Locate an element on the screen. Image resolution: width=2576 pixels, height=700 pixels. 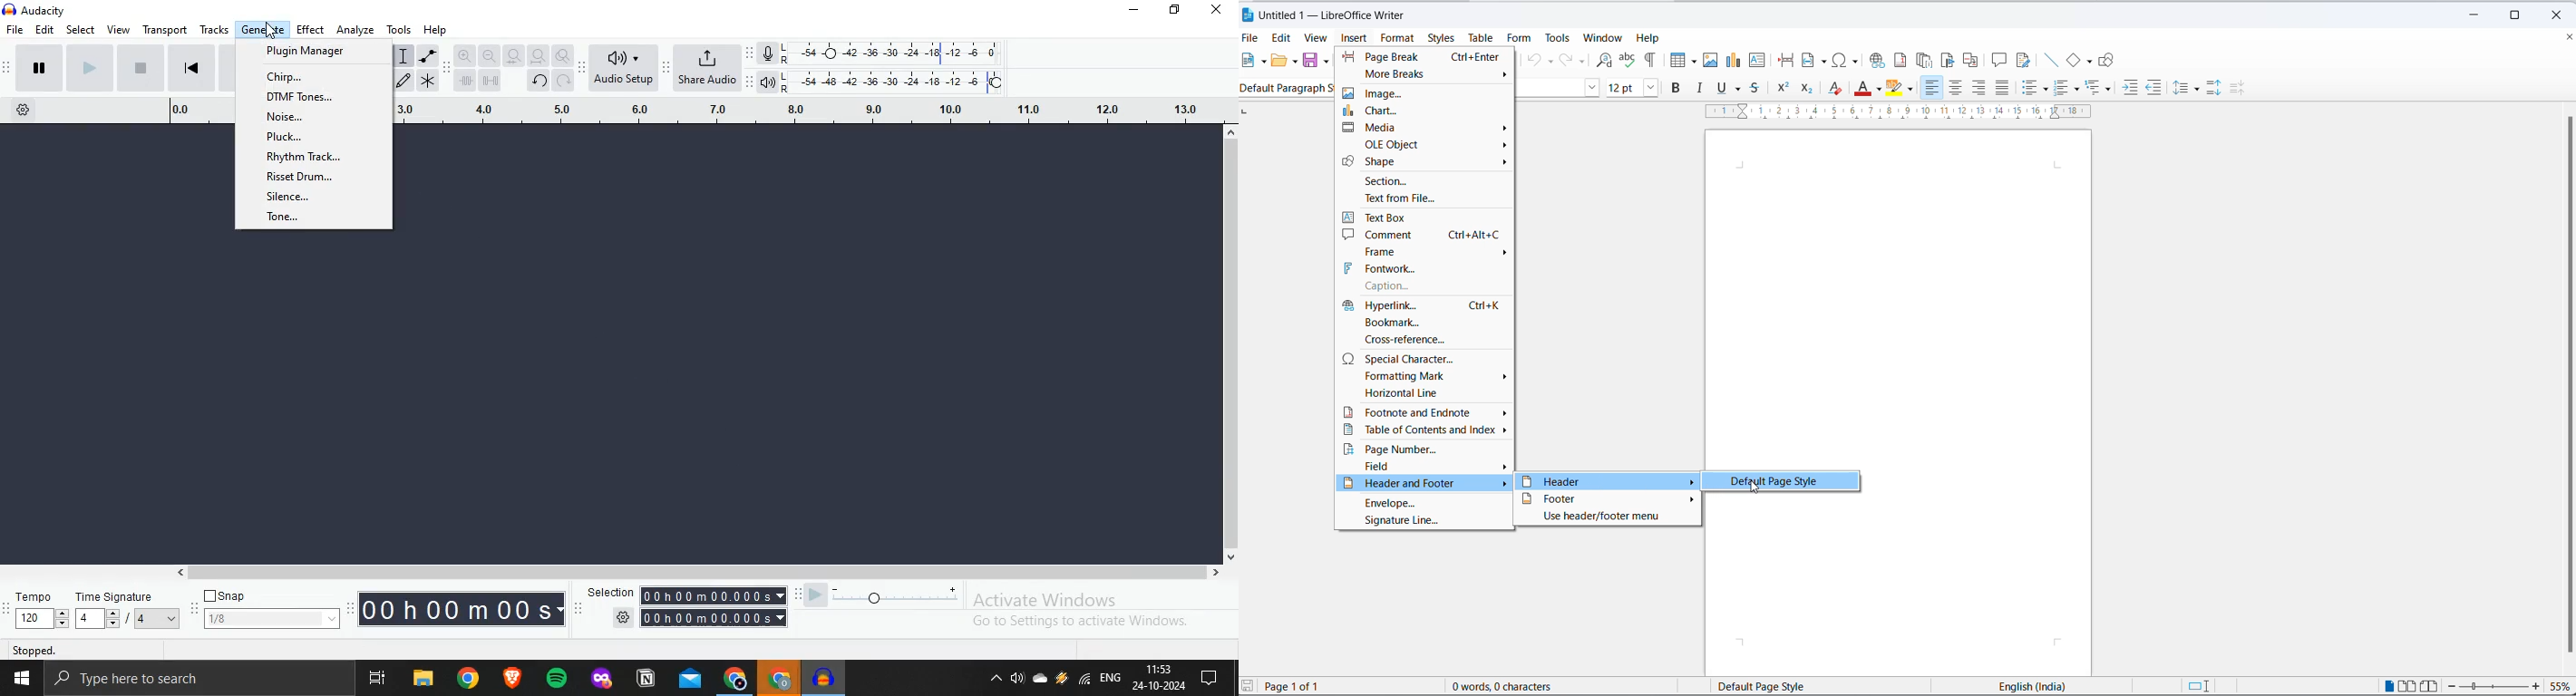
Show draw functions is located at coordinates (2109, 61).